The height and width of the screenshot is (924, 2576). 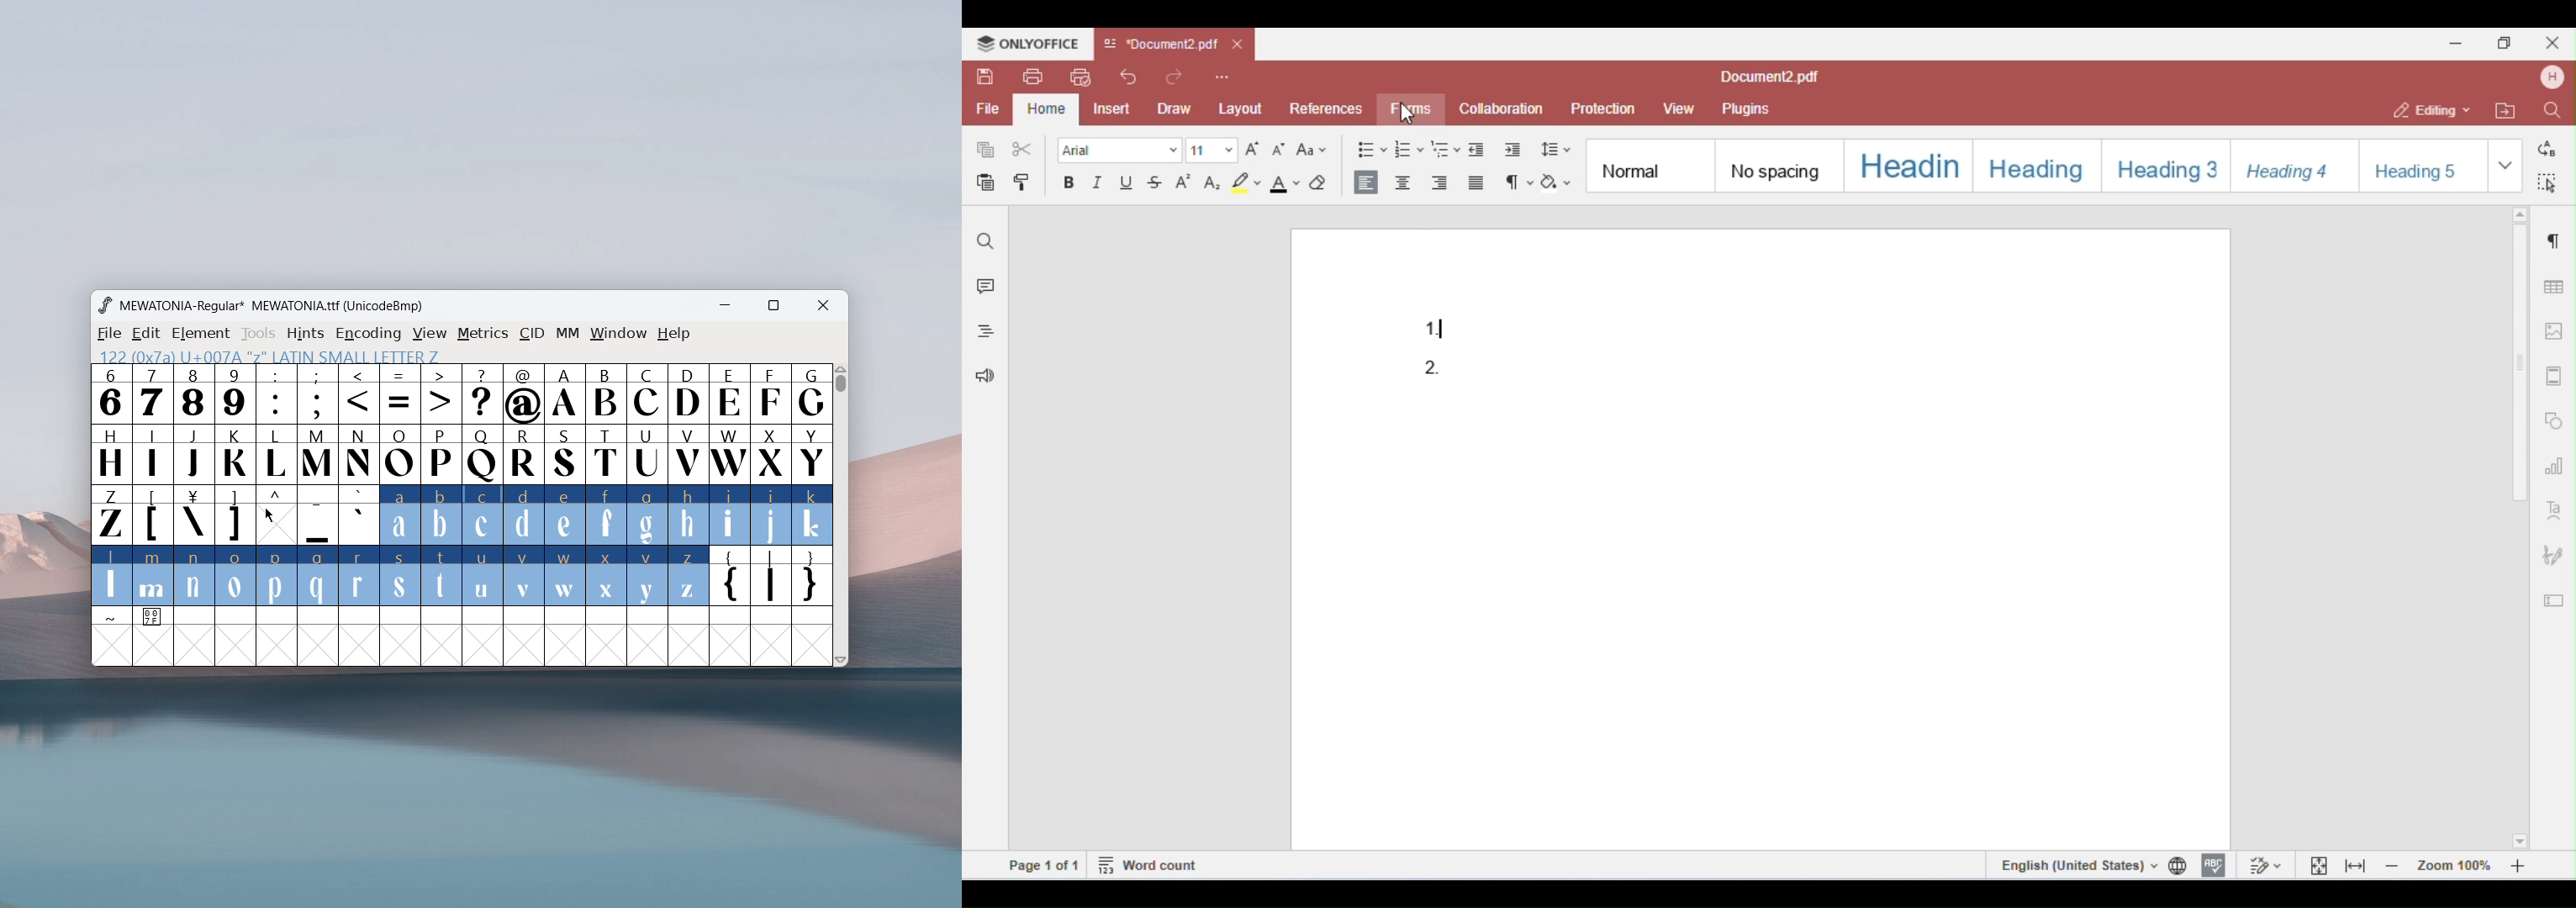 I want to click on window, so click(x=619, y=334).